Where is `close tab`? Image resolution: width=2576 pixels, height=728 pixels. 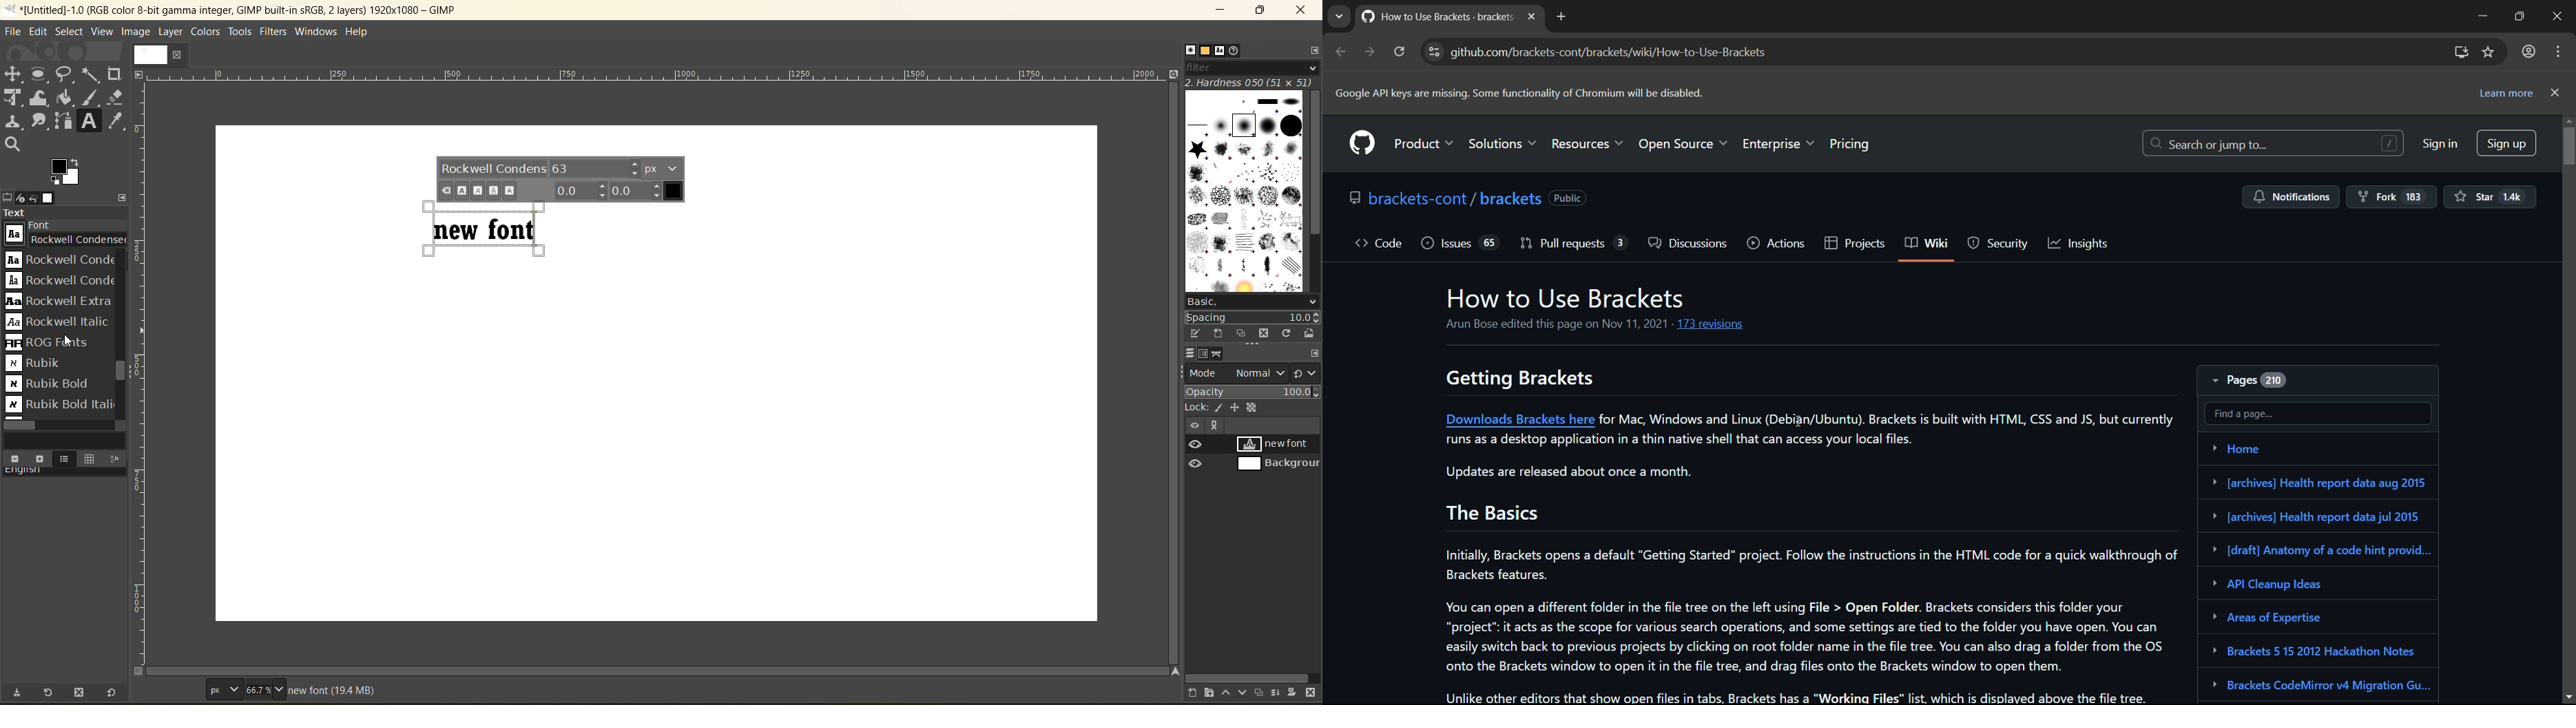
close tab is located at coordinates (1531, 16).